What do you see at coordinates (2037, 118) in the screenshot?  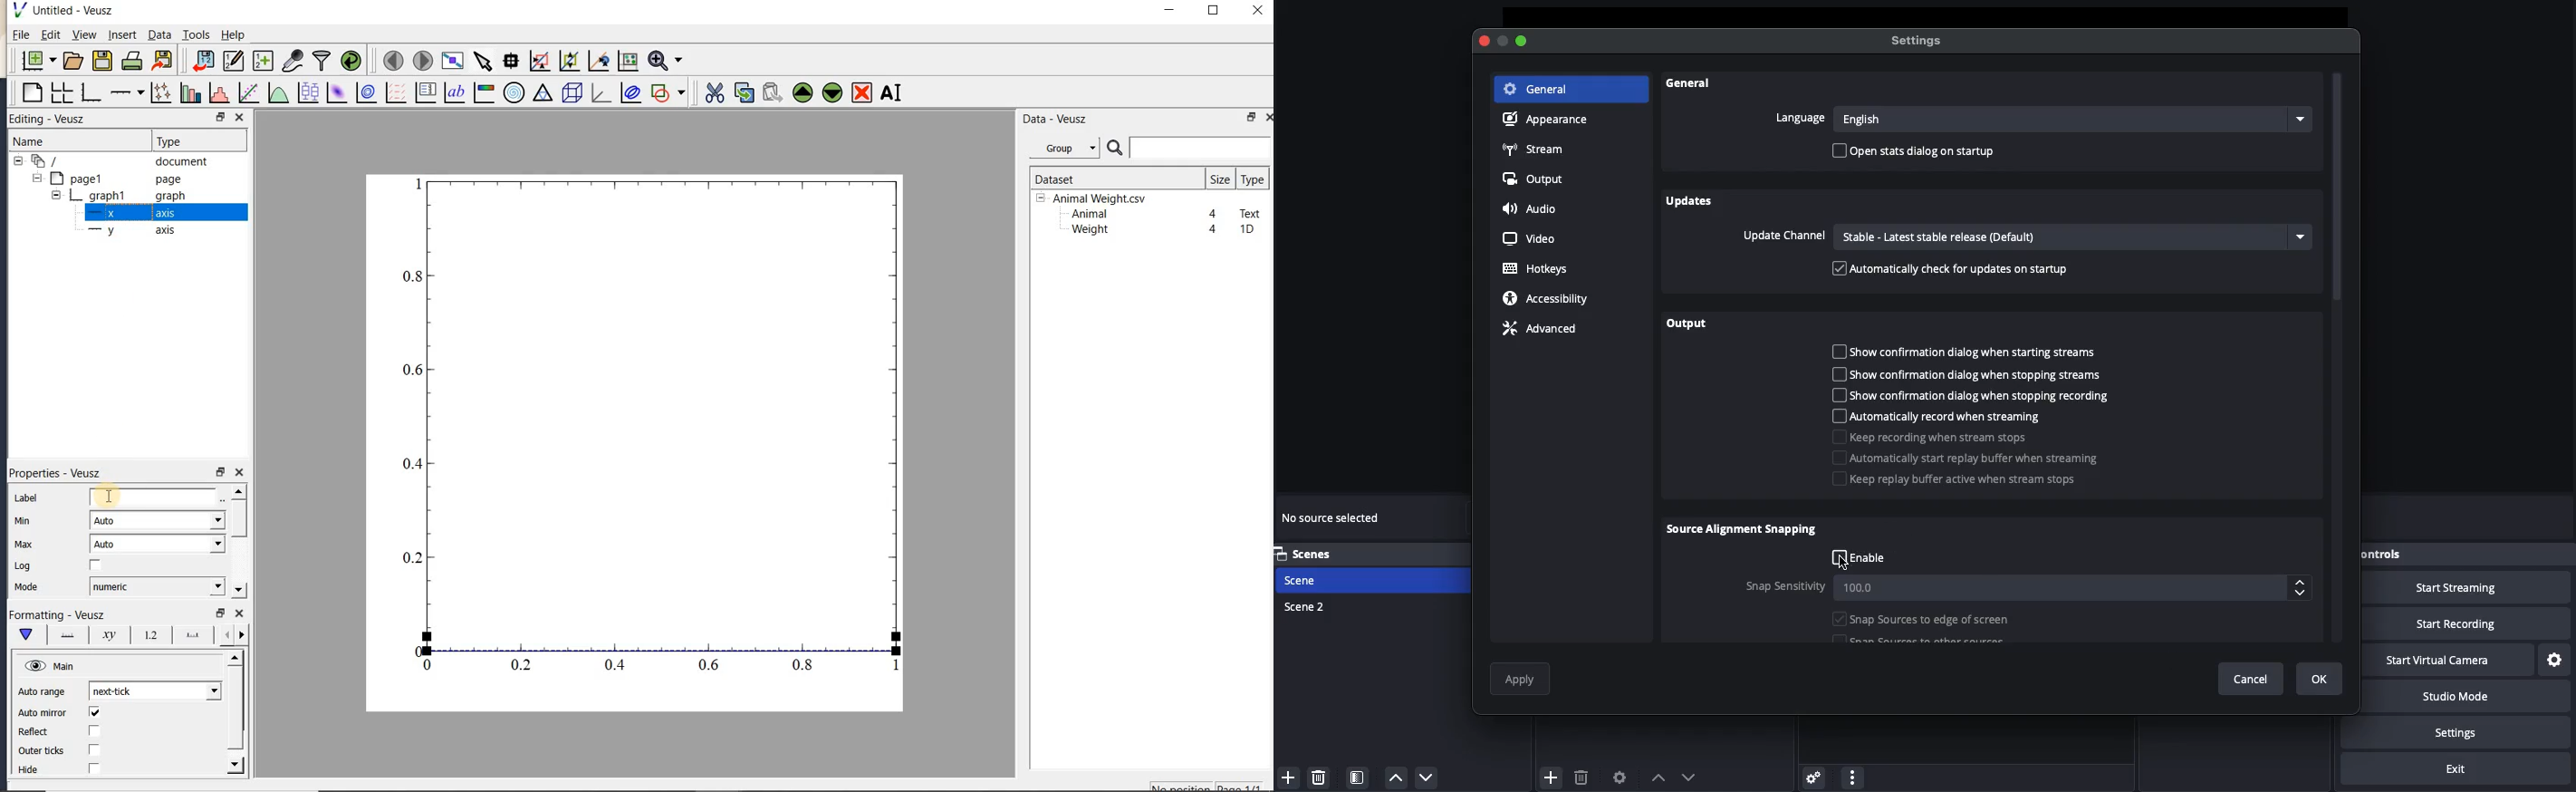 I see `Language` at bounding box center [2037, 118].